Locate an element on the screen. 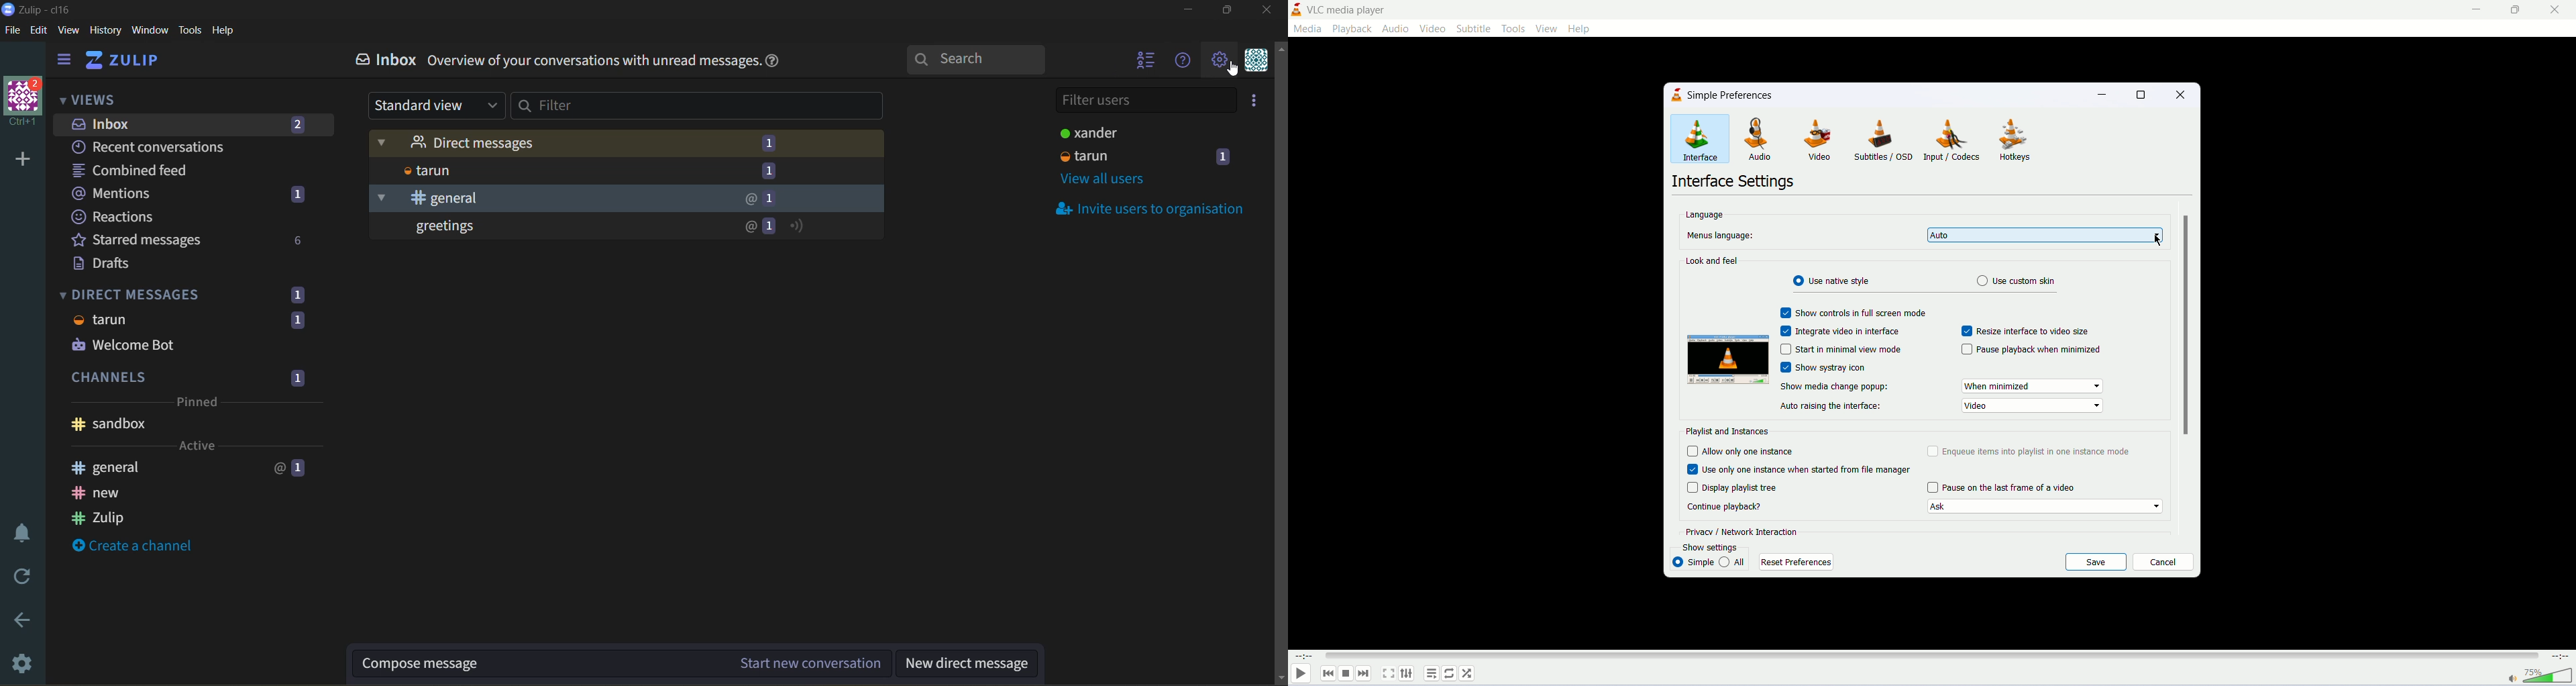 The image size is (2576, 700). type of view is located at coordinates (439, 106).